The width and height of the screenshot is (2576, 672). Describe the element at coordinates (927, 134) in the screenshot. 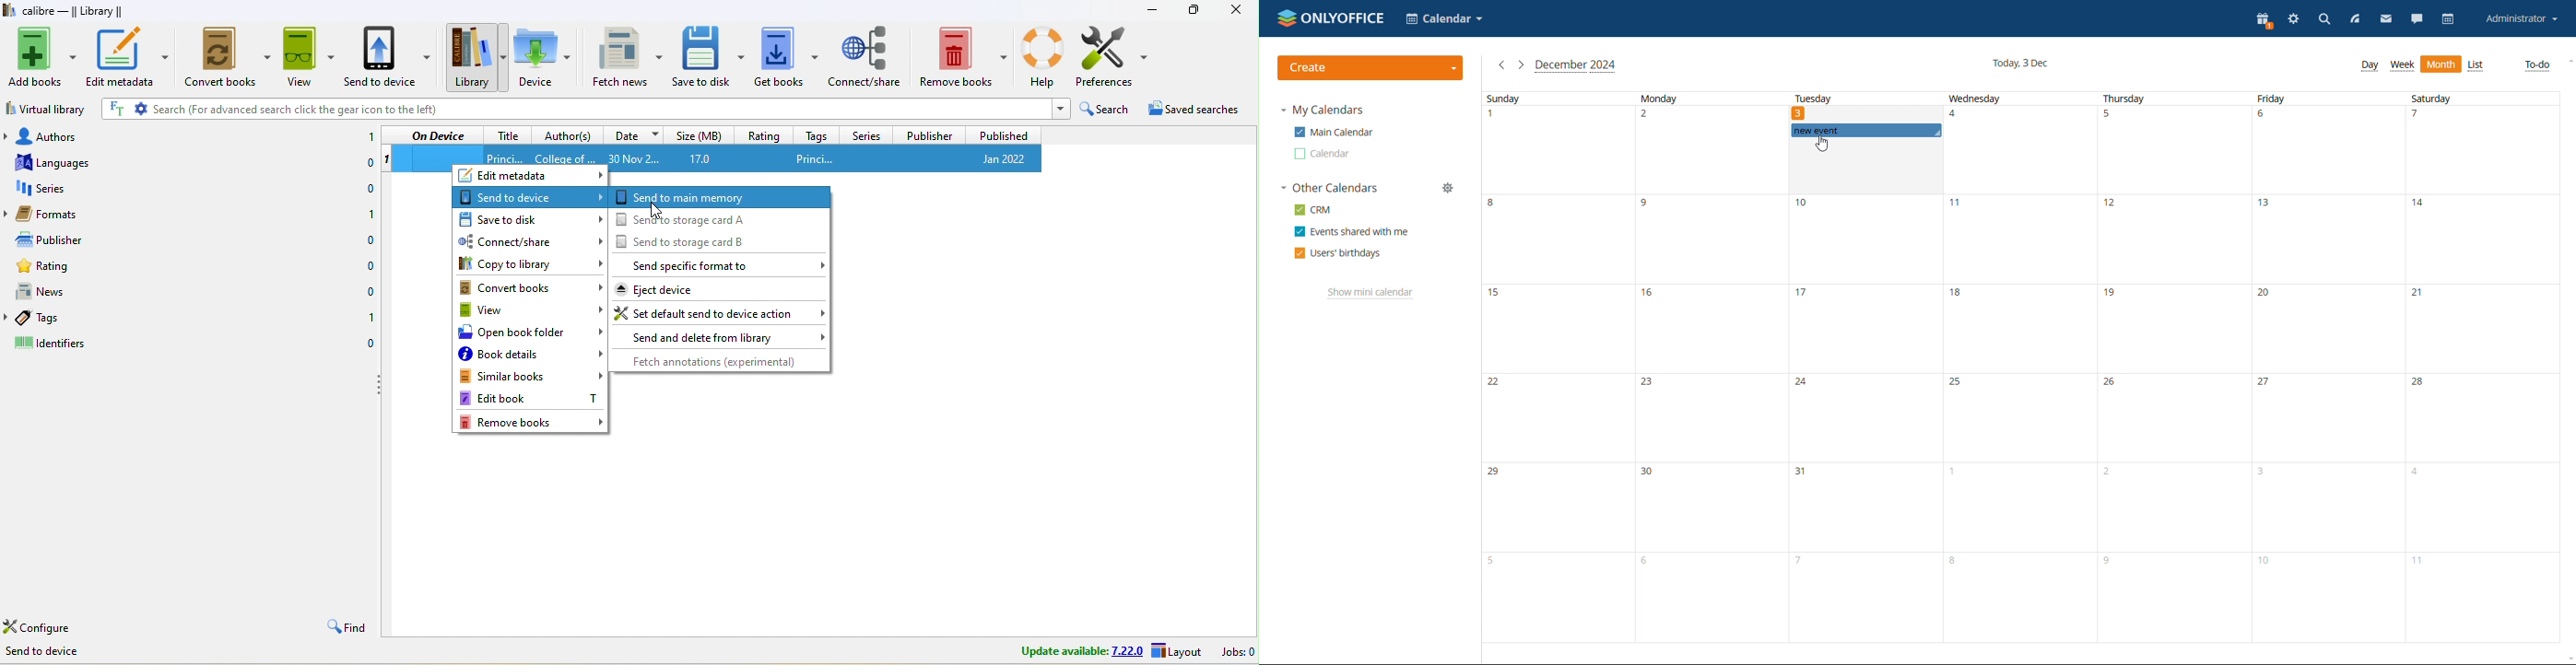

I see `publisher` at that location.